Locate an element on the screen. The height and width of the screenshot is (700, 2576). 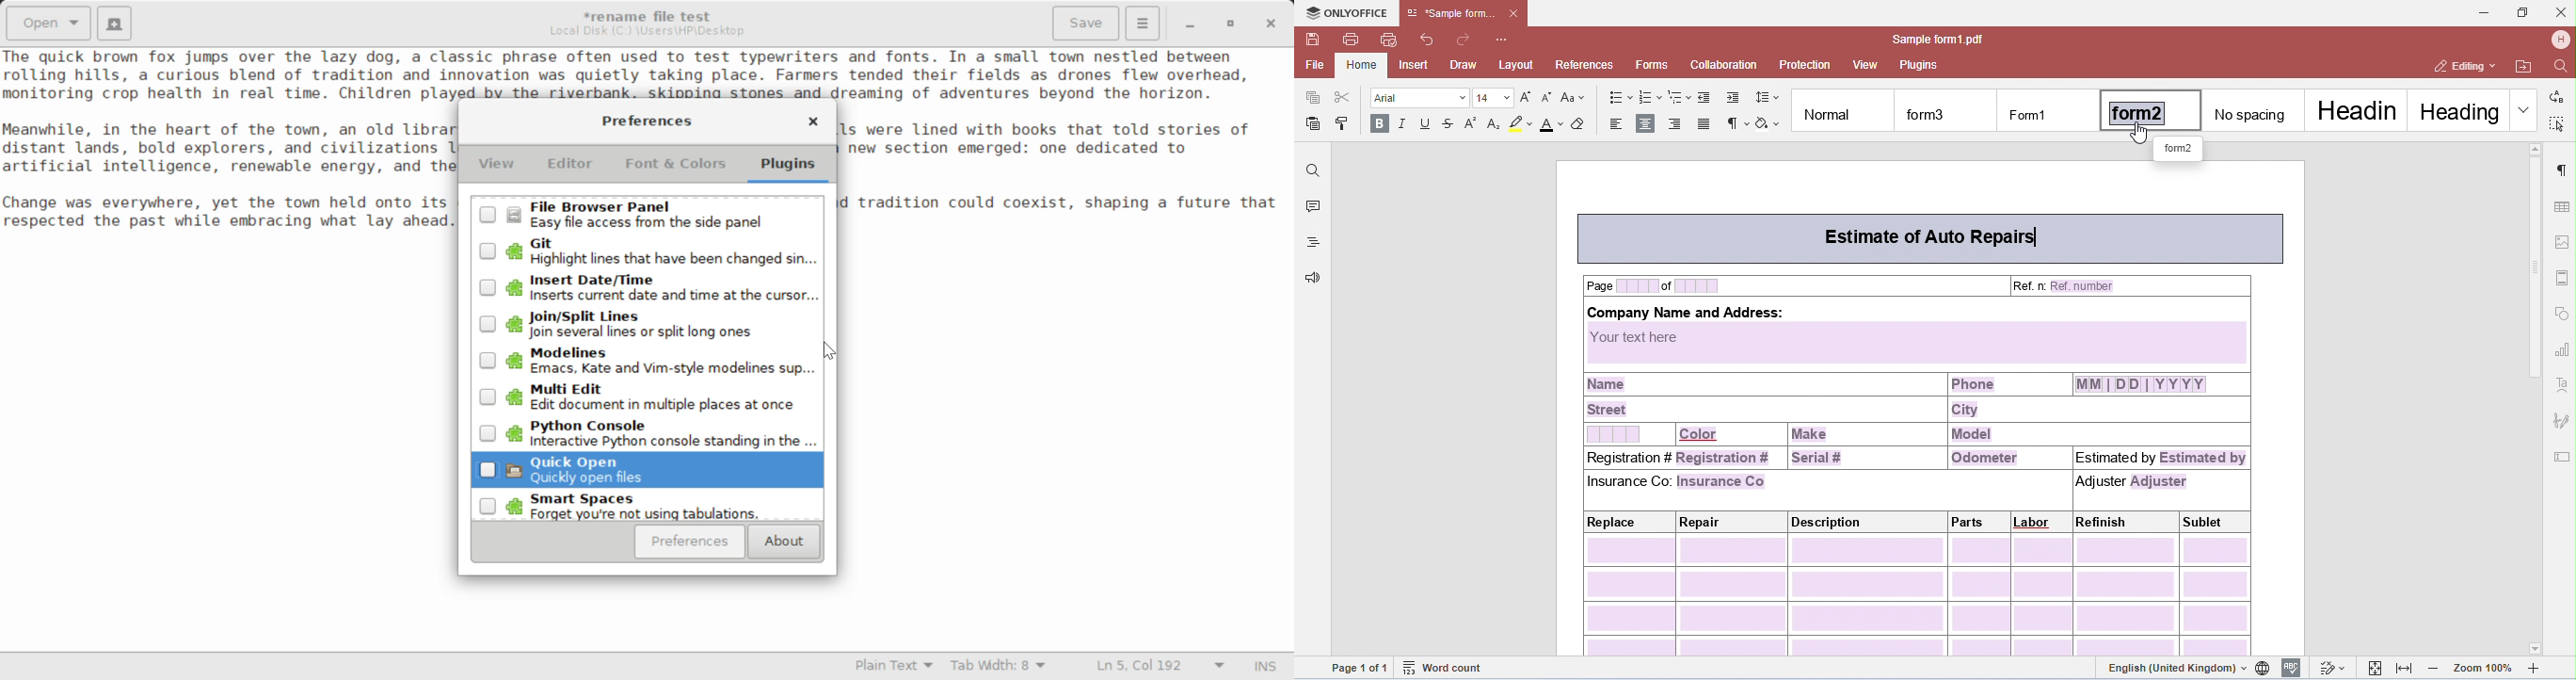
Unselected File Browser Panel  is located at coordinates (649, 215).